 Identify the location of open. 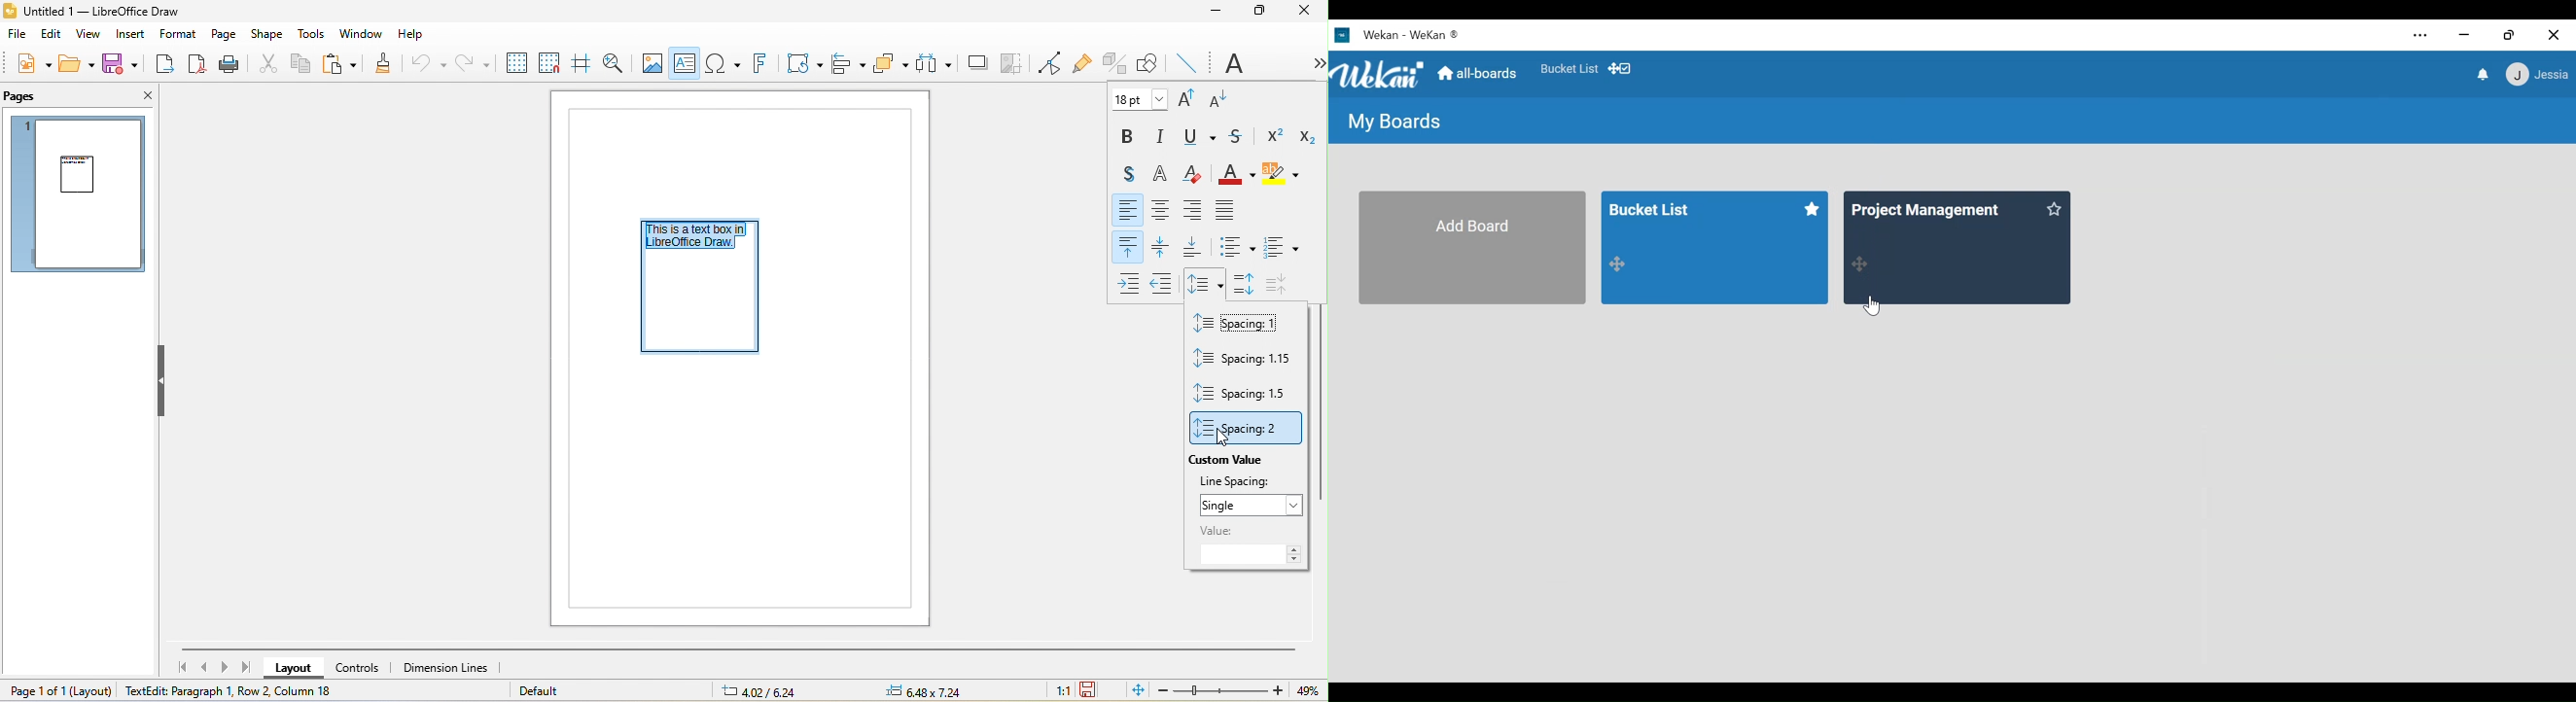
(76, 63).